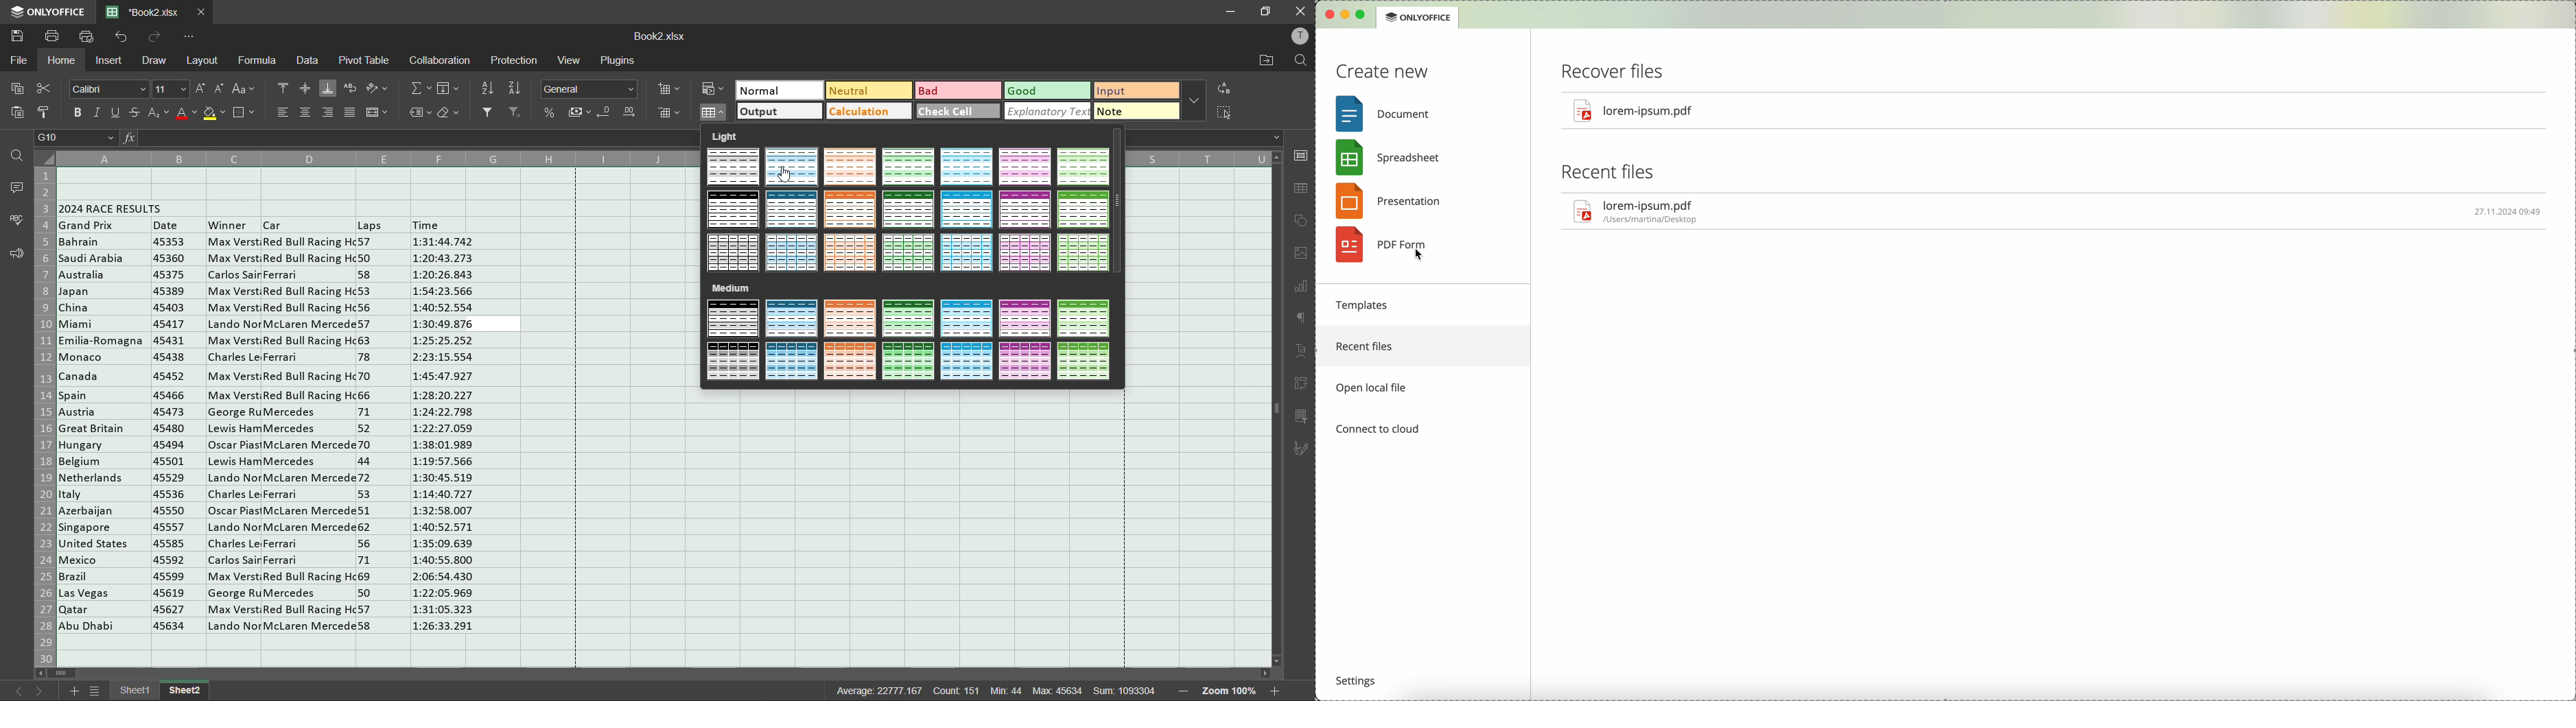  I want to click on table style light 13, so click(1024, 209).